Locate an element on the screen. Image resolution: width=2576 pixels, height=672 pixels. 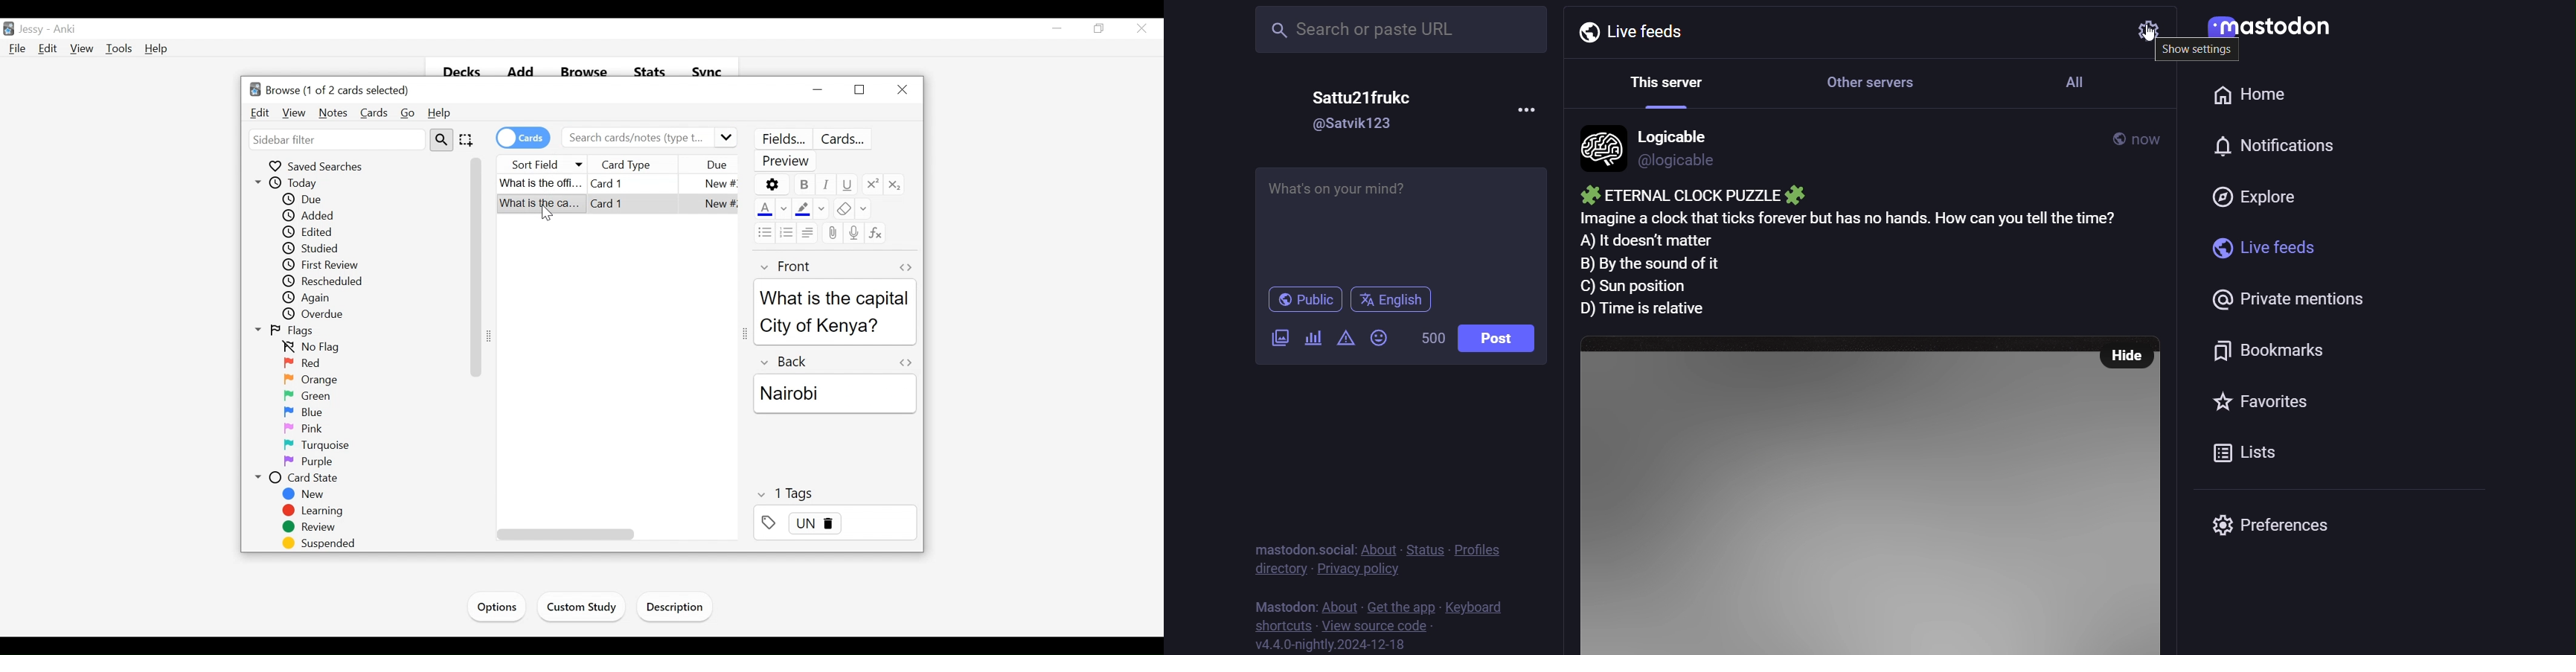
Browse is located at coordinates (584, 73).